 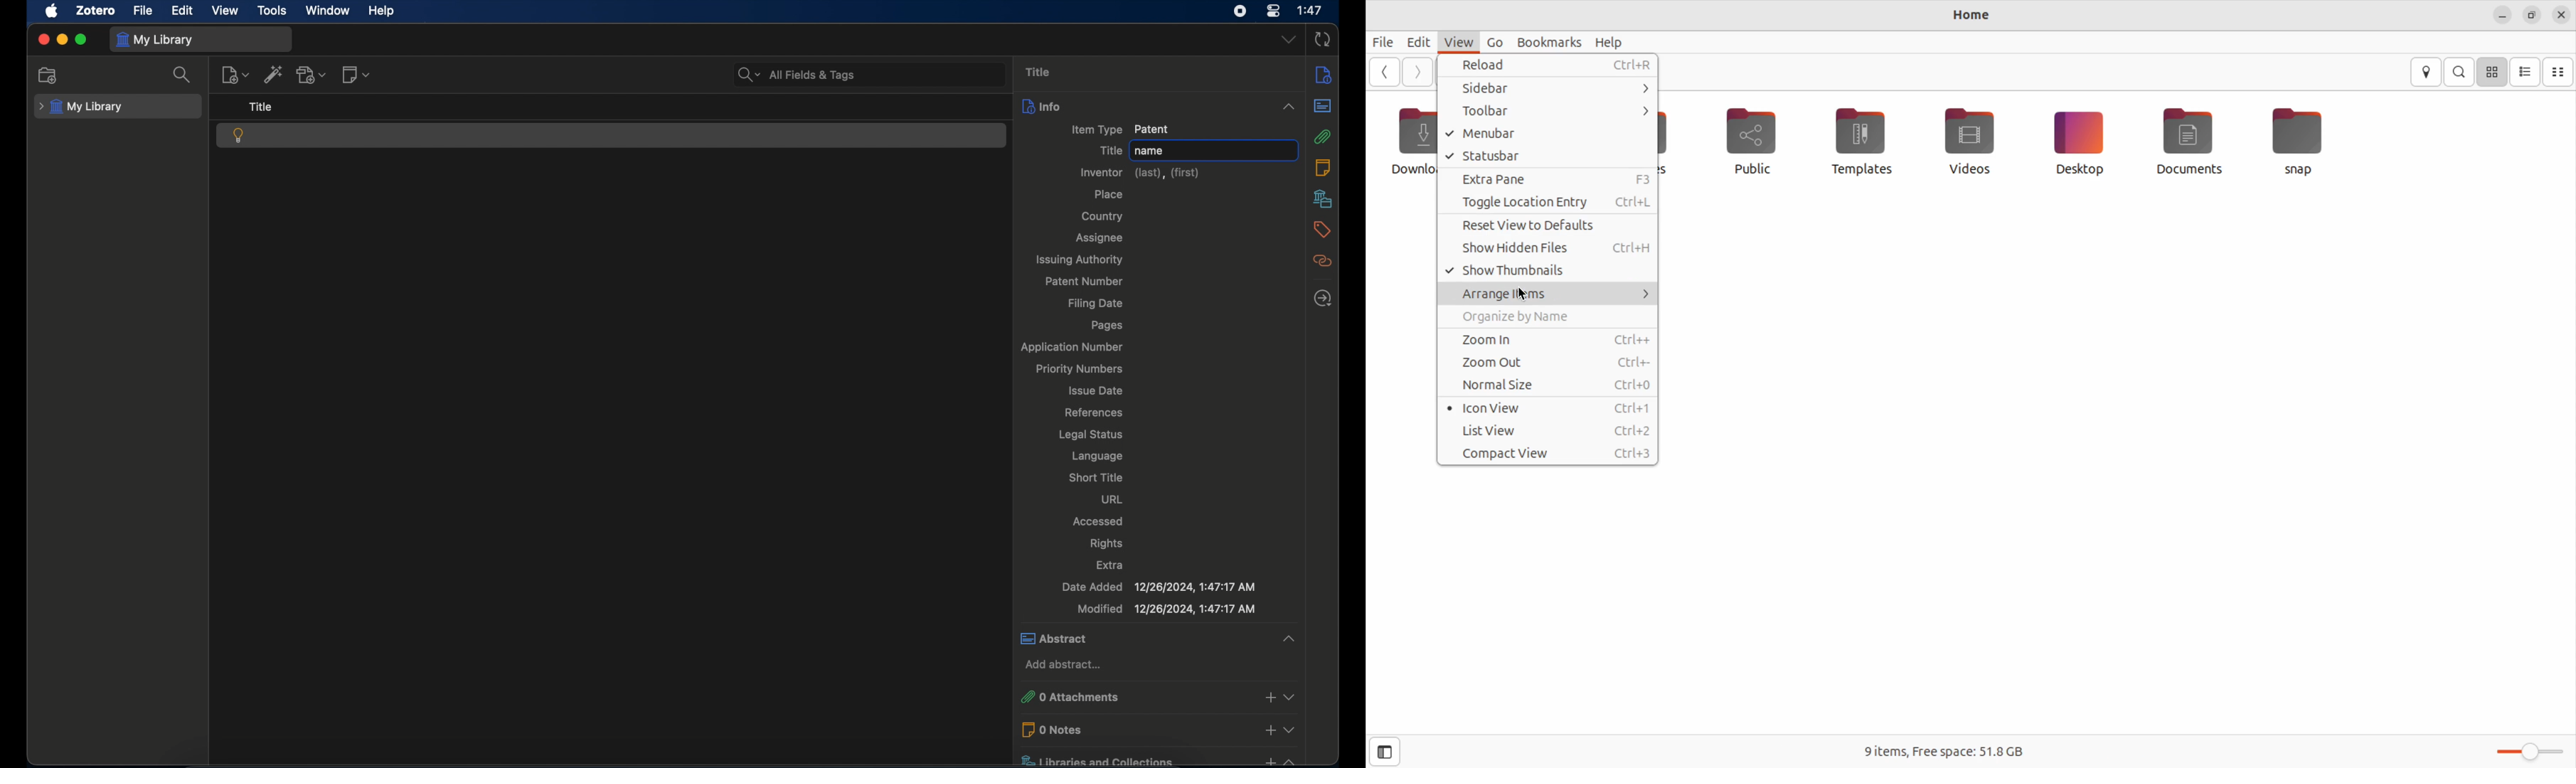 I want to click on patent, so click(x=239, y=135).